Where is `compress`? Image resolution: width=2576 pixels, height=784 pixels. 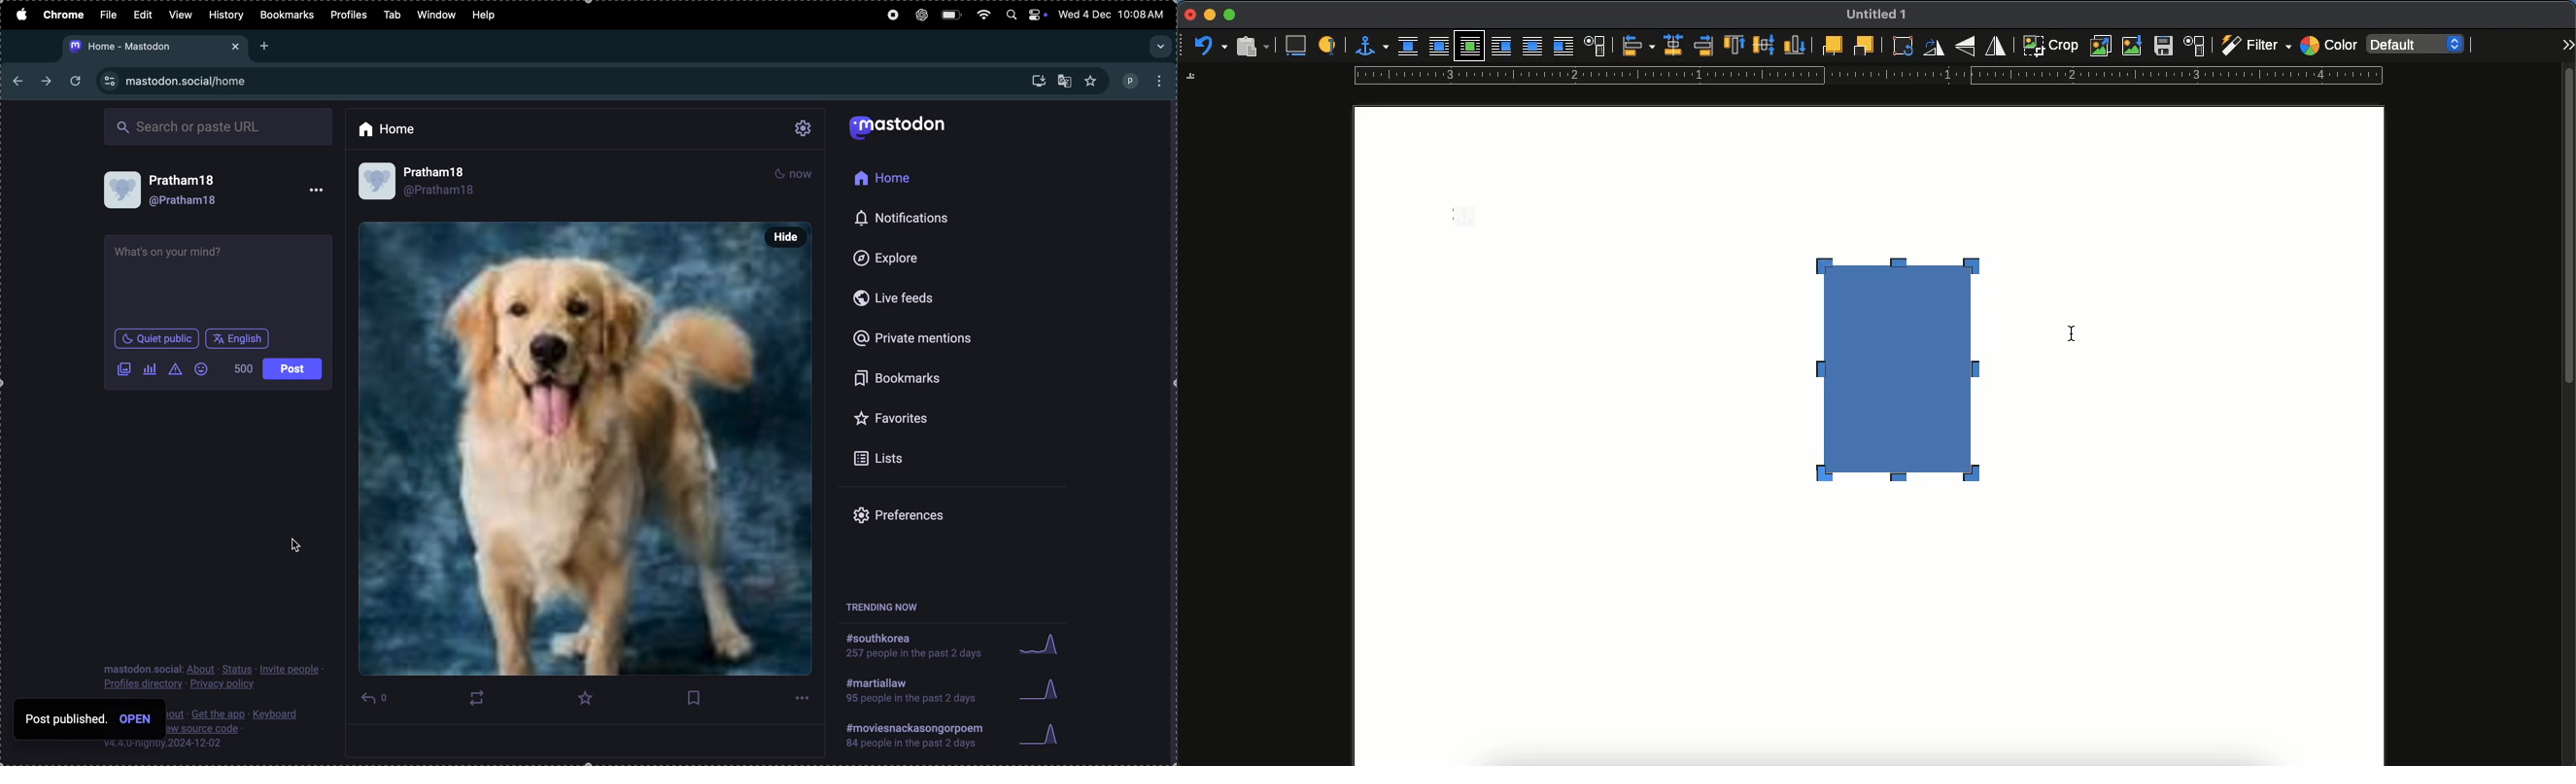 compress is located at coordinates (2133, 46).